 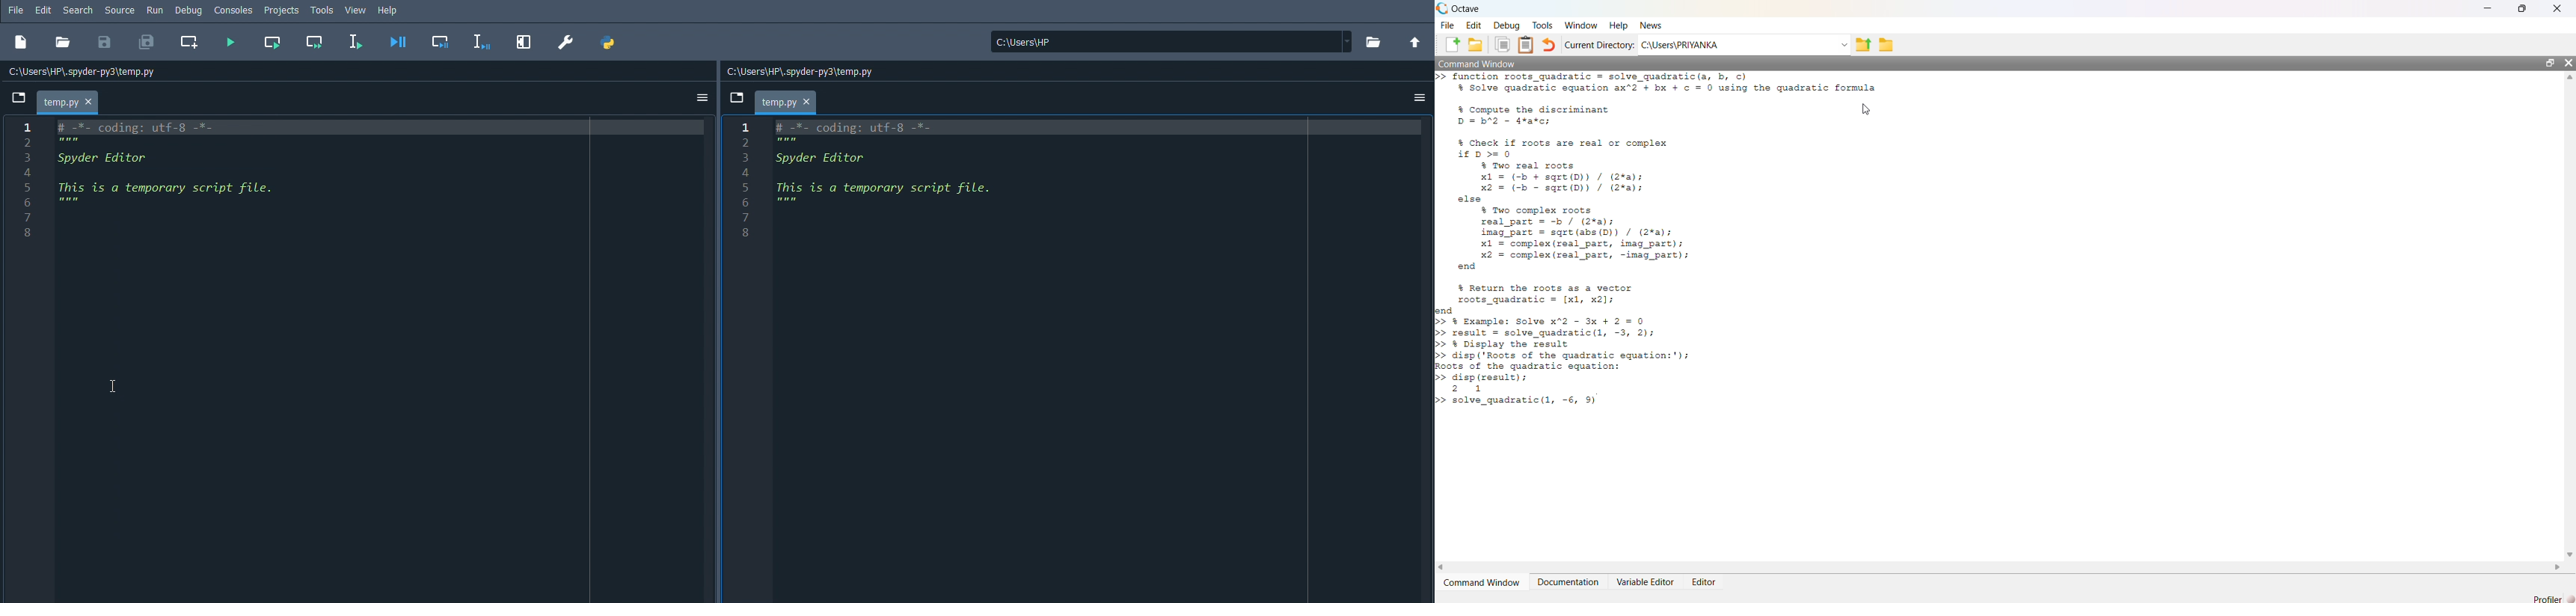 What do you see at coordinates (355, 10) in the screenshot?
I see `View` at bounding box center [355, 10].